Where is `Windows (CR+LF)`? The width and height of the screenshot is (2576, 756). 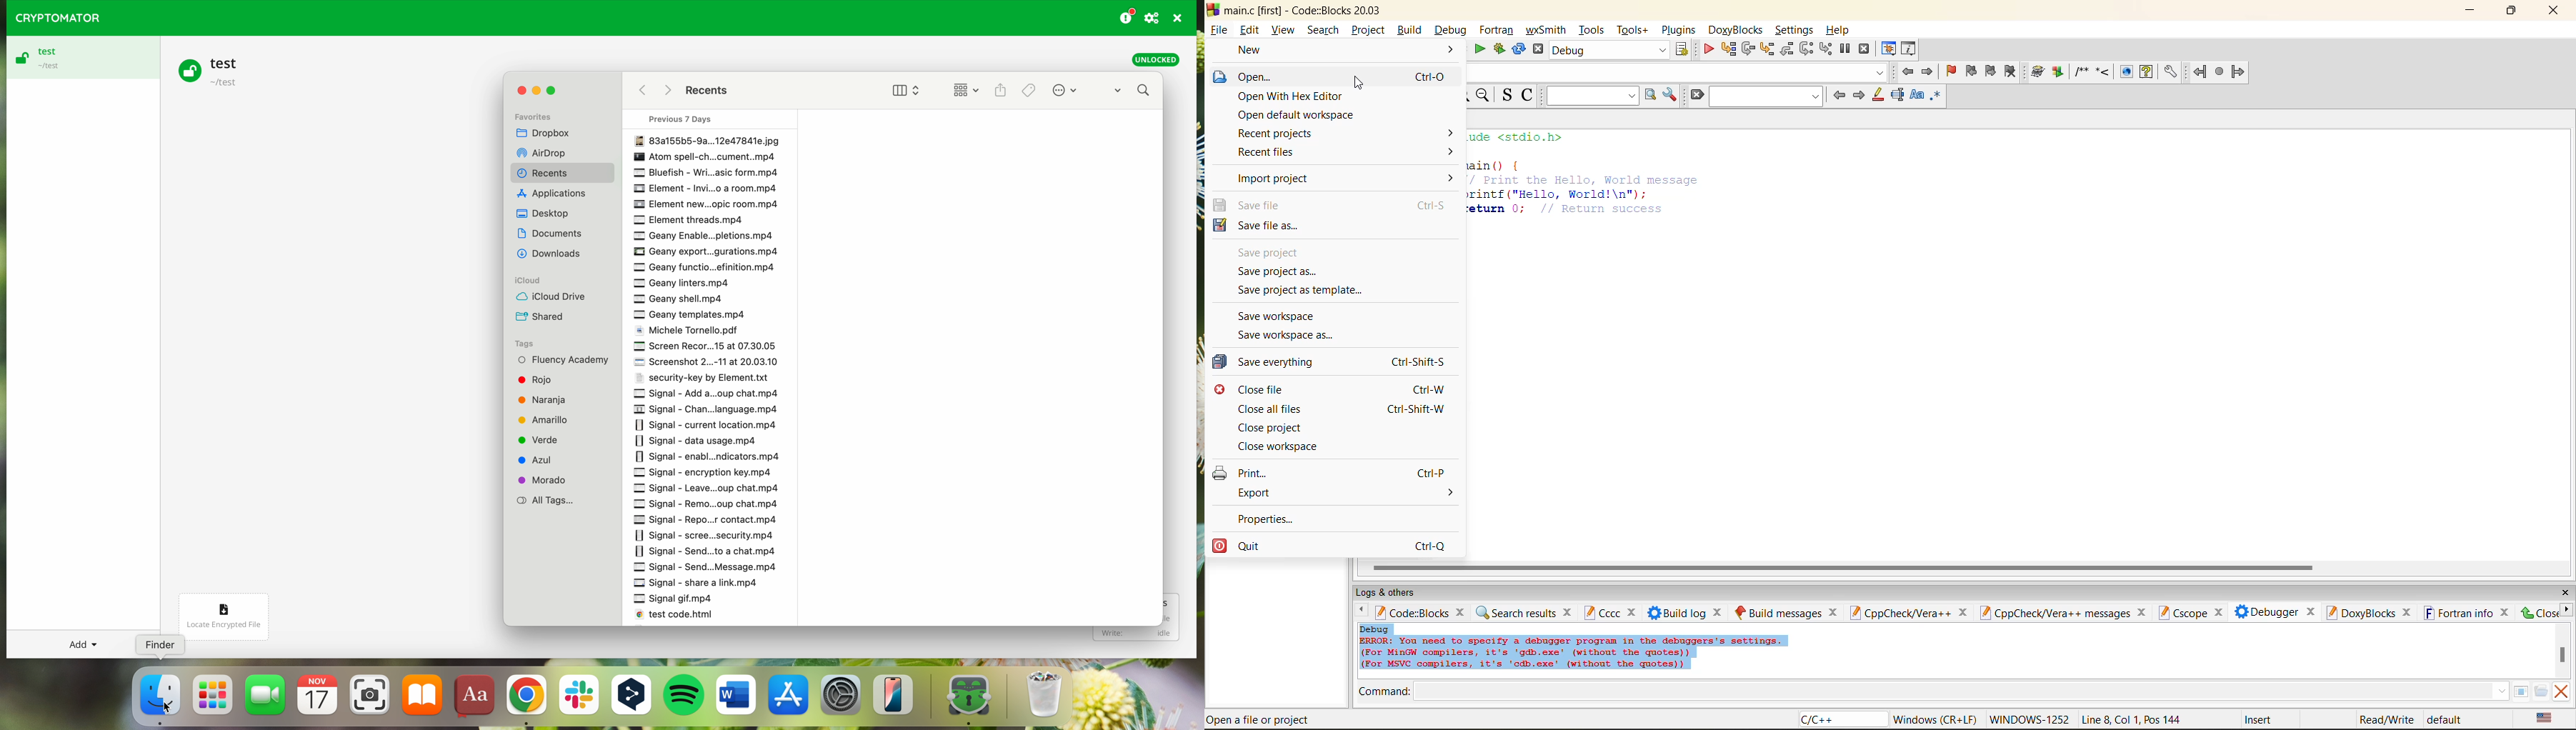
Windows (CR+LF) is located at coordinates (1937, 719).